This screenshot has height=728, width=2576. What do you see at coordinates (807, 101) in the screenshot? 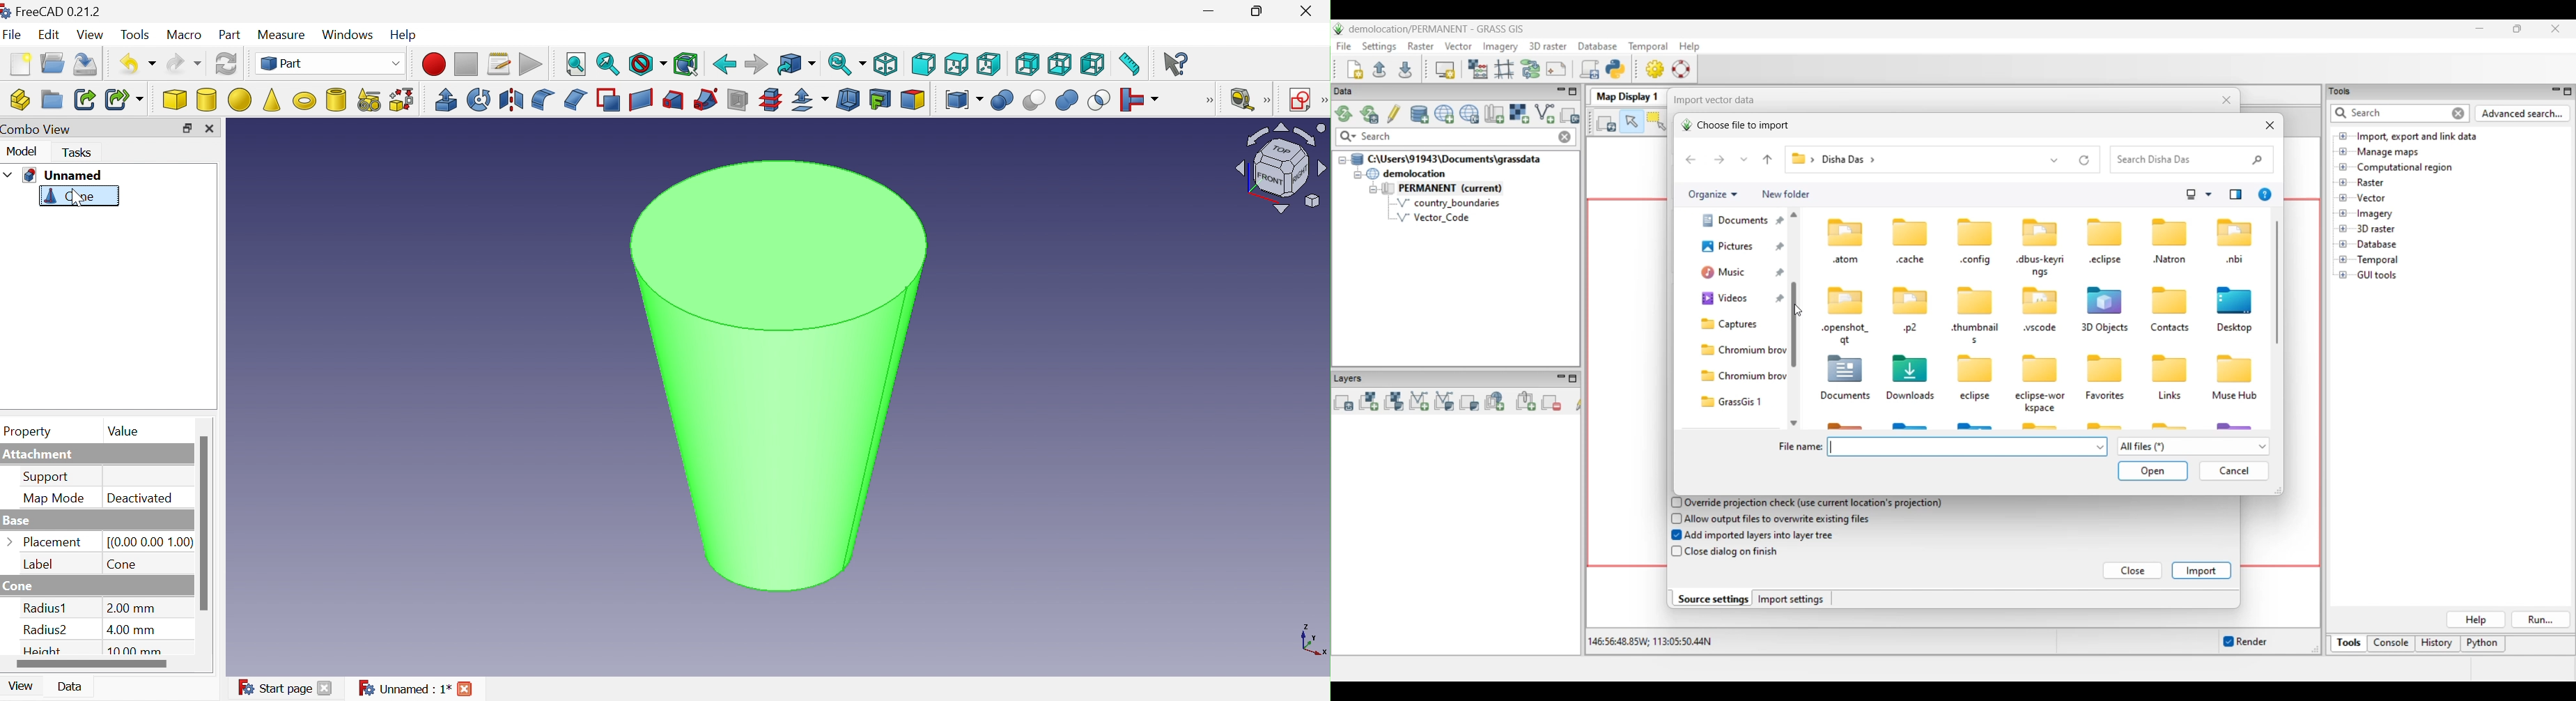
I see `Offset:` at bounding box center [807, 101].